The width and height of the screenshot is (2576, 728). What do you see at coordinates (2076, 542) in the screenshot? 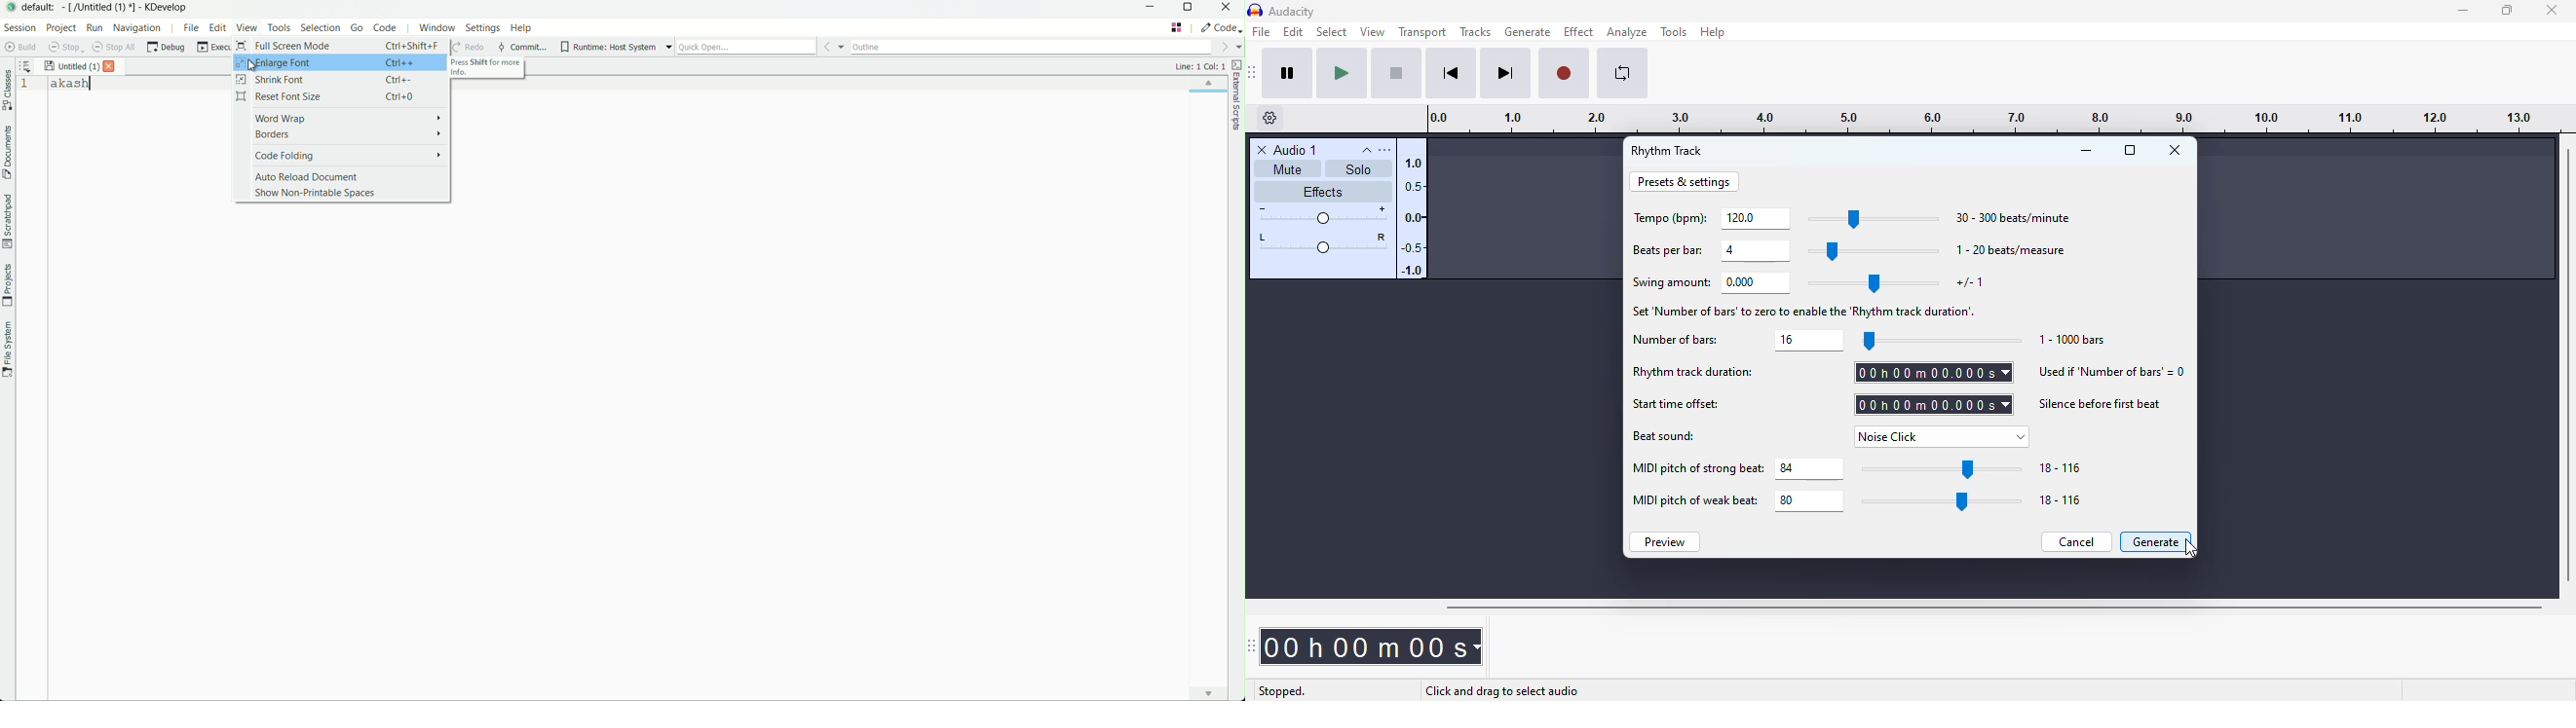
I see `cancel` at bounding box center [2076, 542].